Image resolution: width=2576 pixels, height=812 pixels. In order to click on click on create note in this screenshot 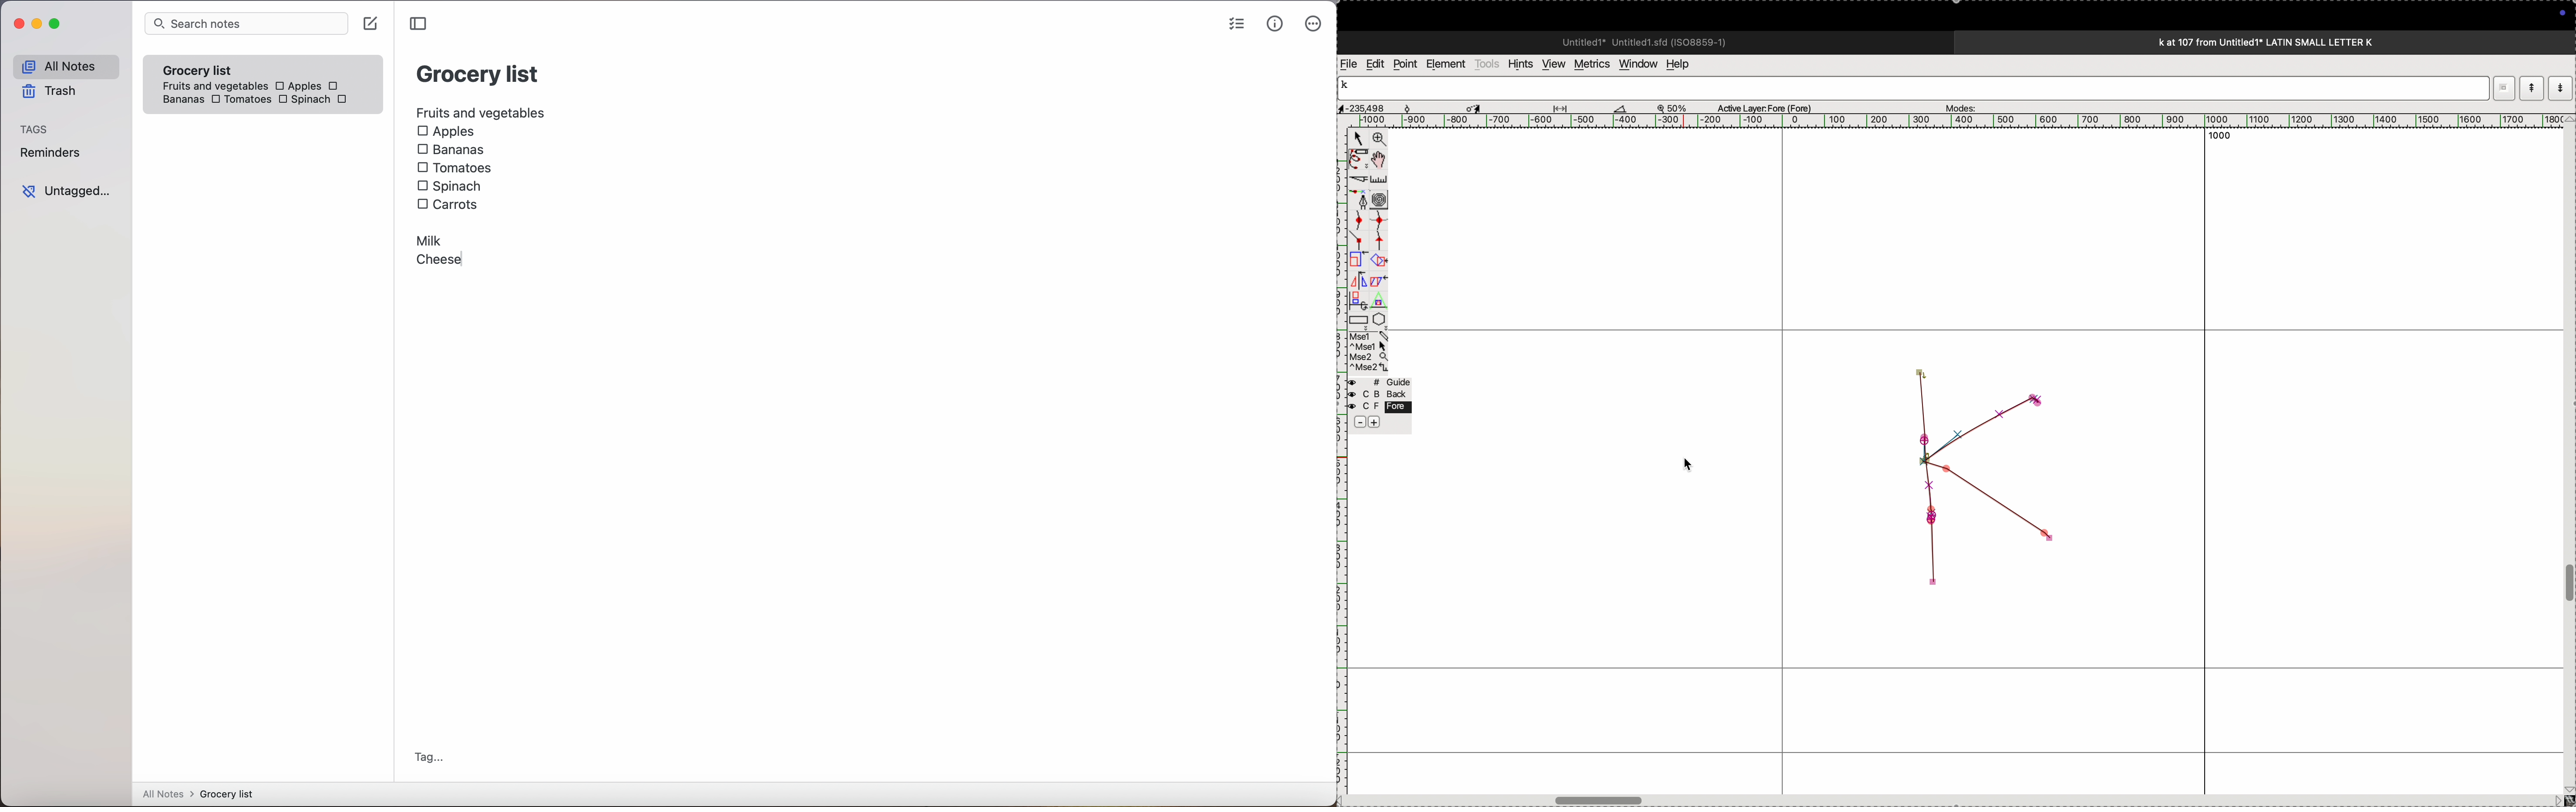, I will do `click(373, 24)`.